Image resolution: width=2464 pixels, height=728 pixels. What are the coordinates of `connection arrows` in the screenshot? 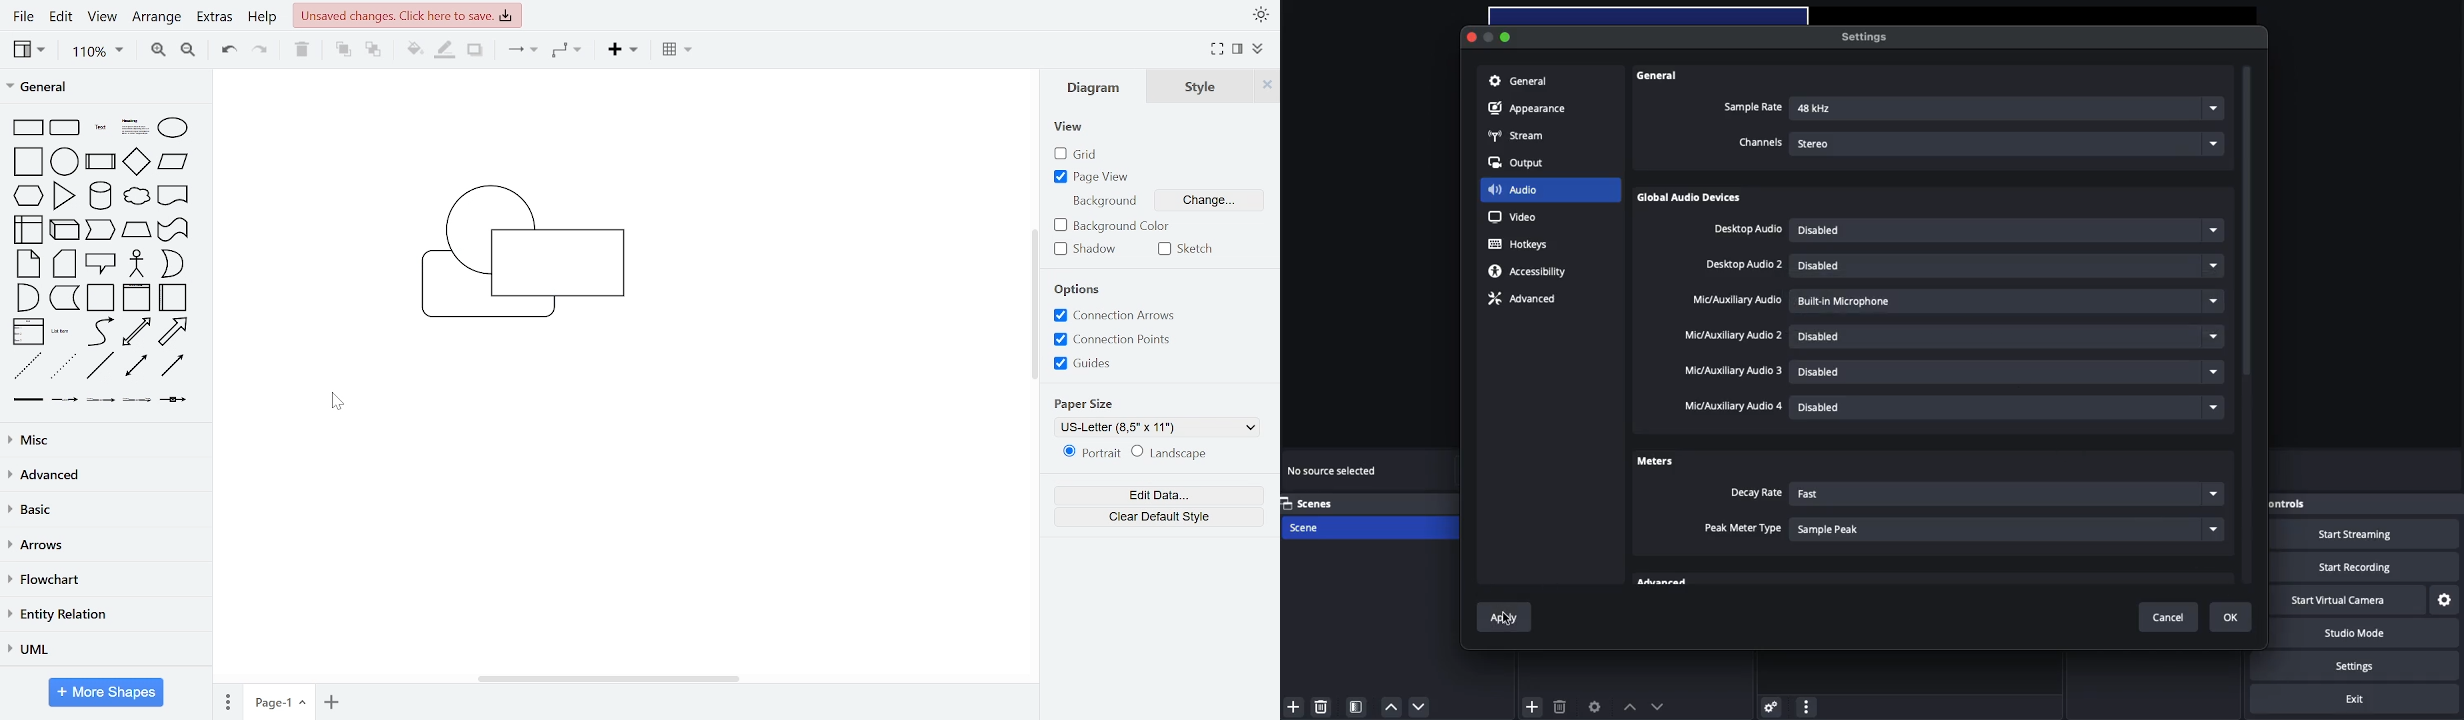 It's located at (1114, 317).